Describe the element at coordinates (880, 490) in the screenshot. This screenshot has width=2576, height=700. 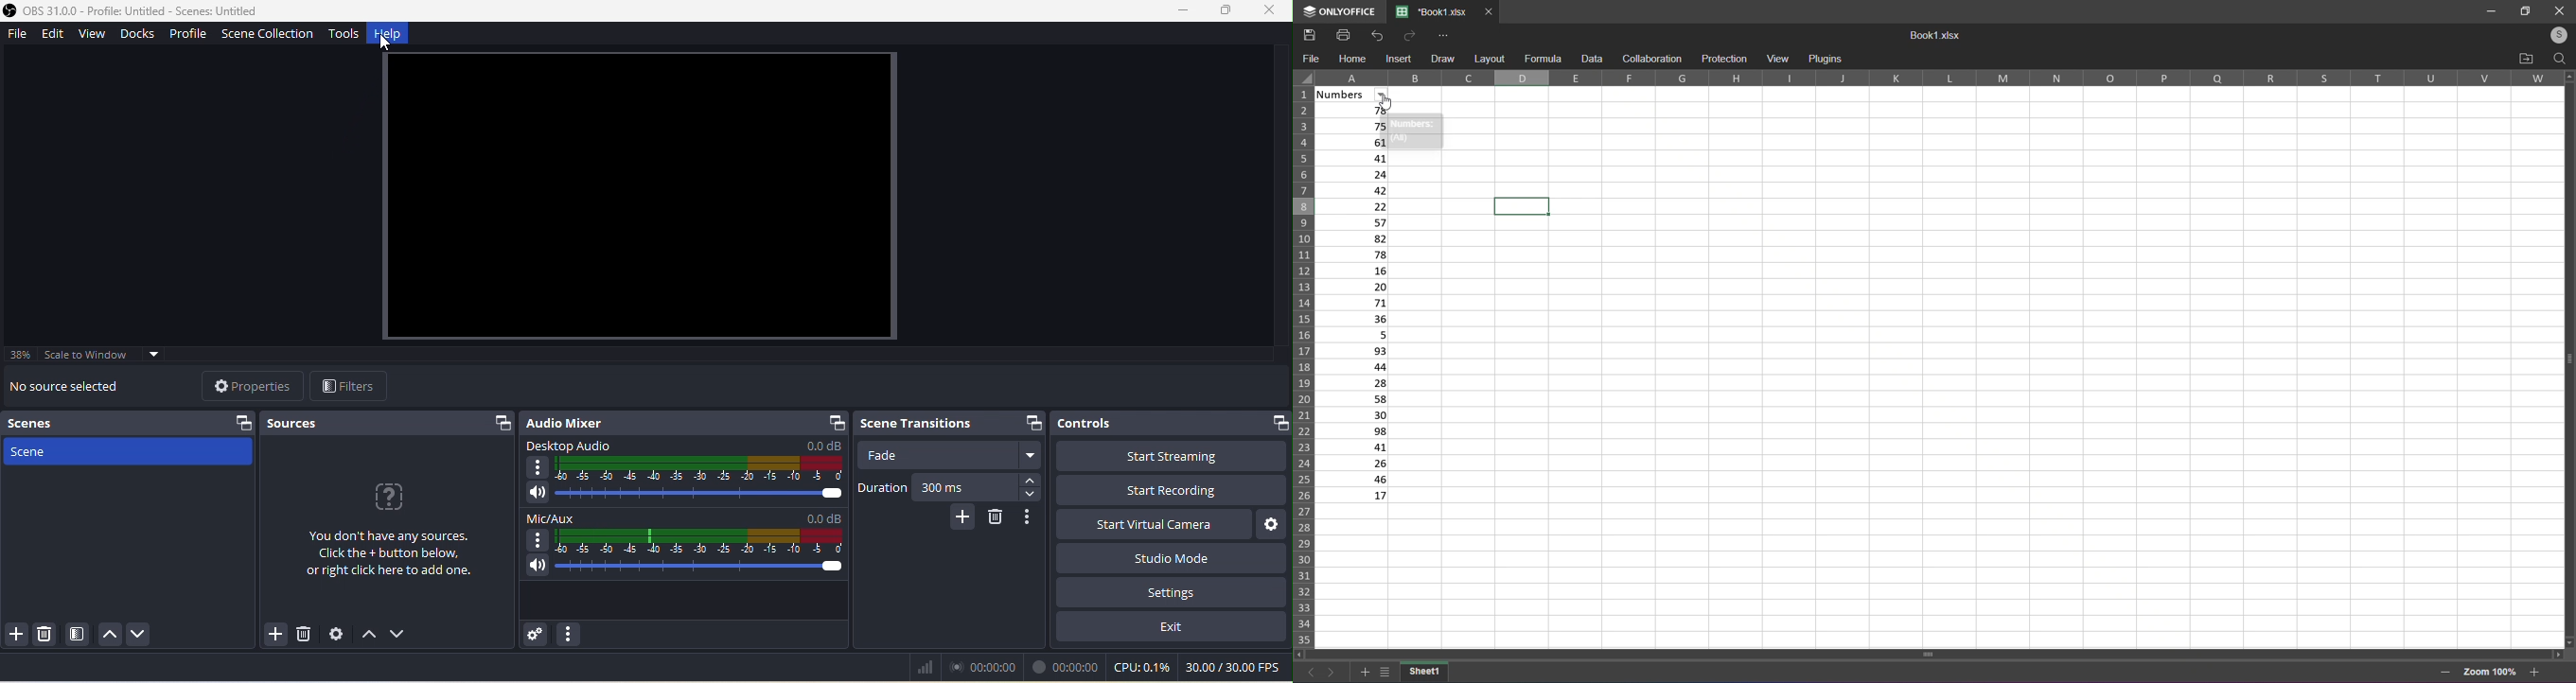
I see `duration` at that location.